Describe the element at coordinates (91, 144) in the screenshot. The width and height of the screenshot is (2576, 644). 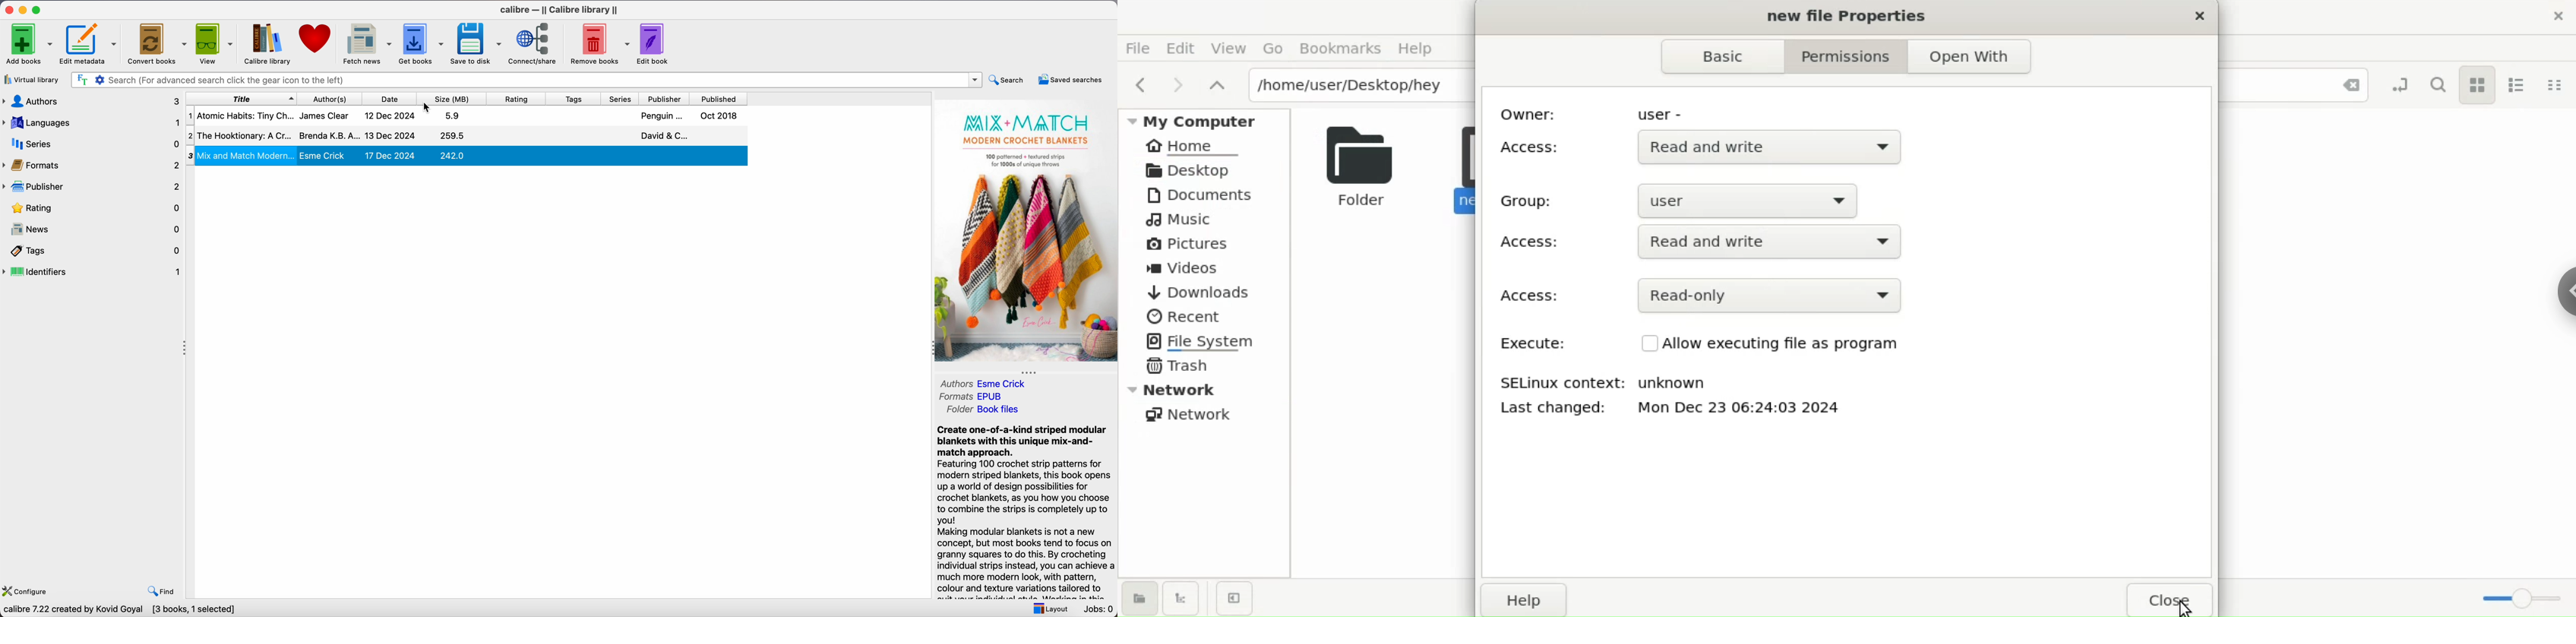
I see `series` at that location.